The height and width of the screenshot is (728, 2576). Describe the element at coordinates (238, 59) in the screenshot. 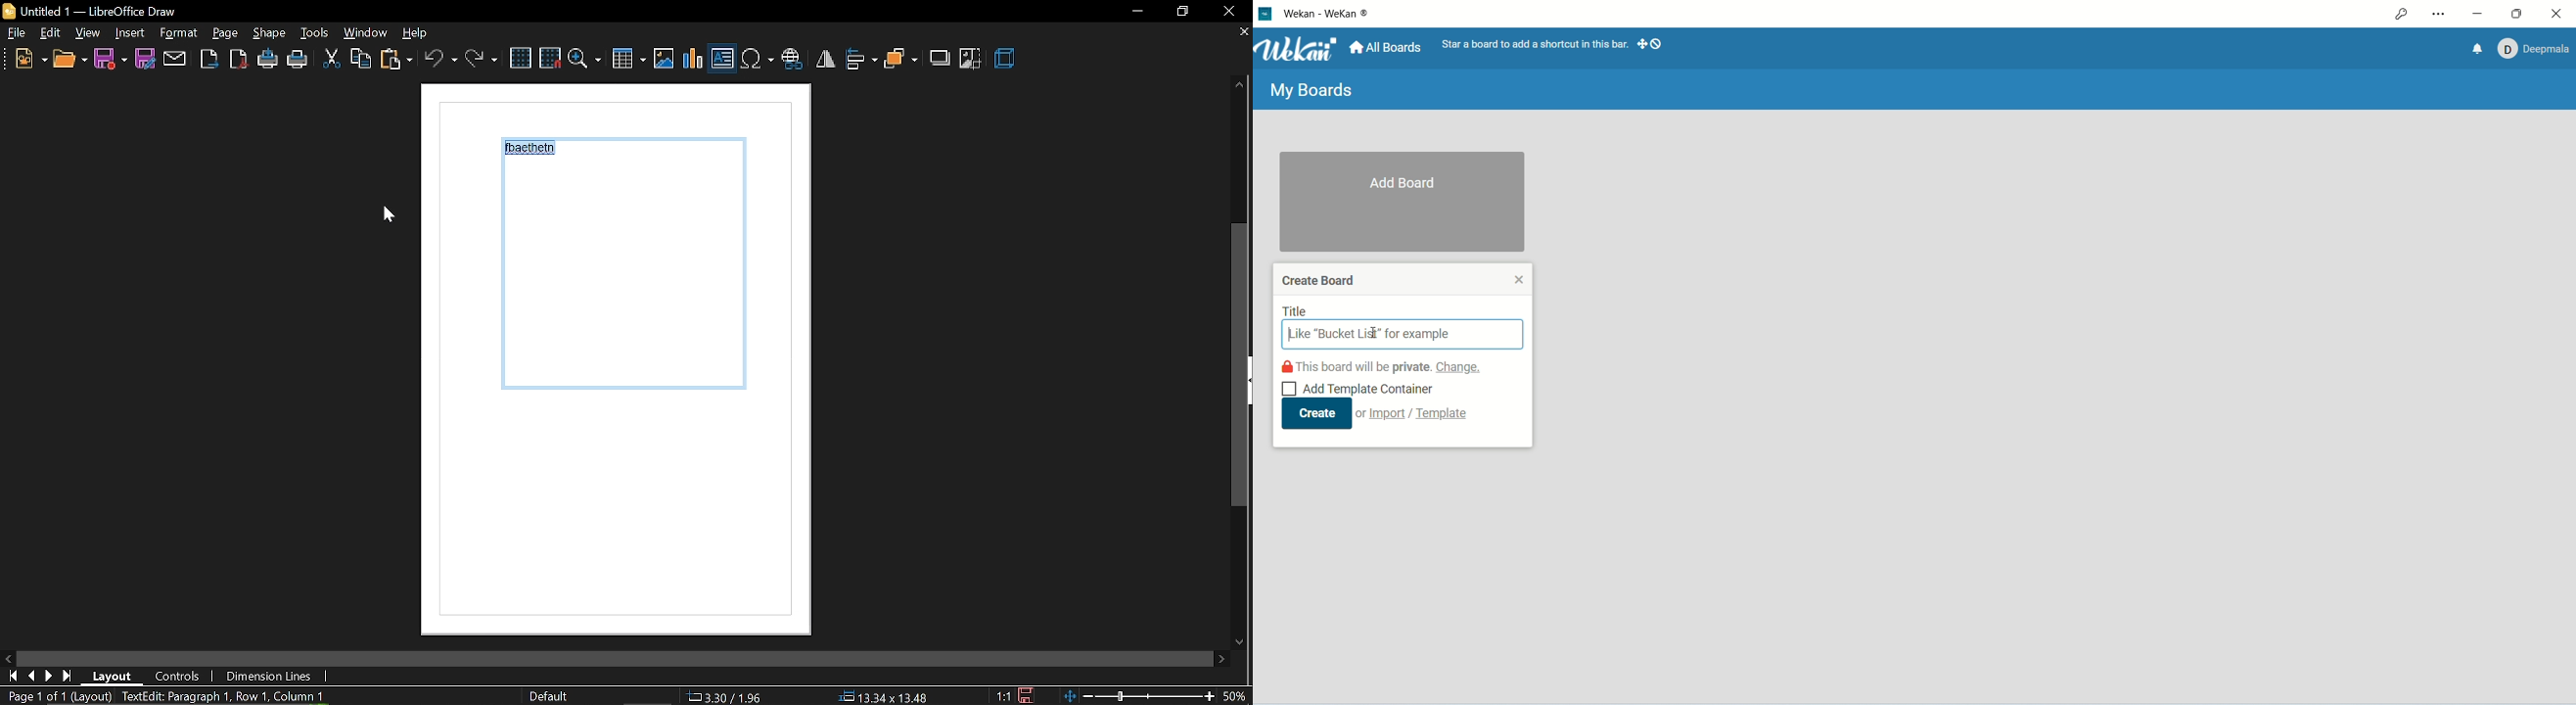

I see `export as pdf` at that location.